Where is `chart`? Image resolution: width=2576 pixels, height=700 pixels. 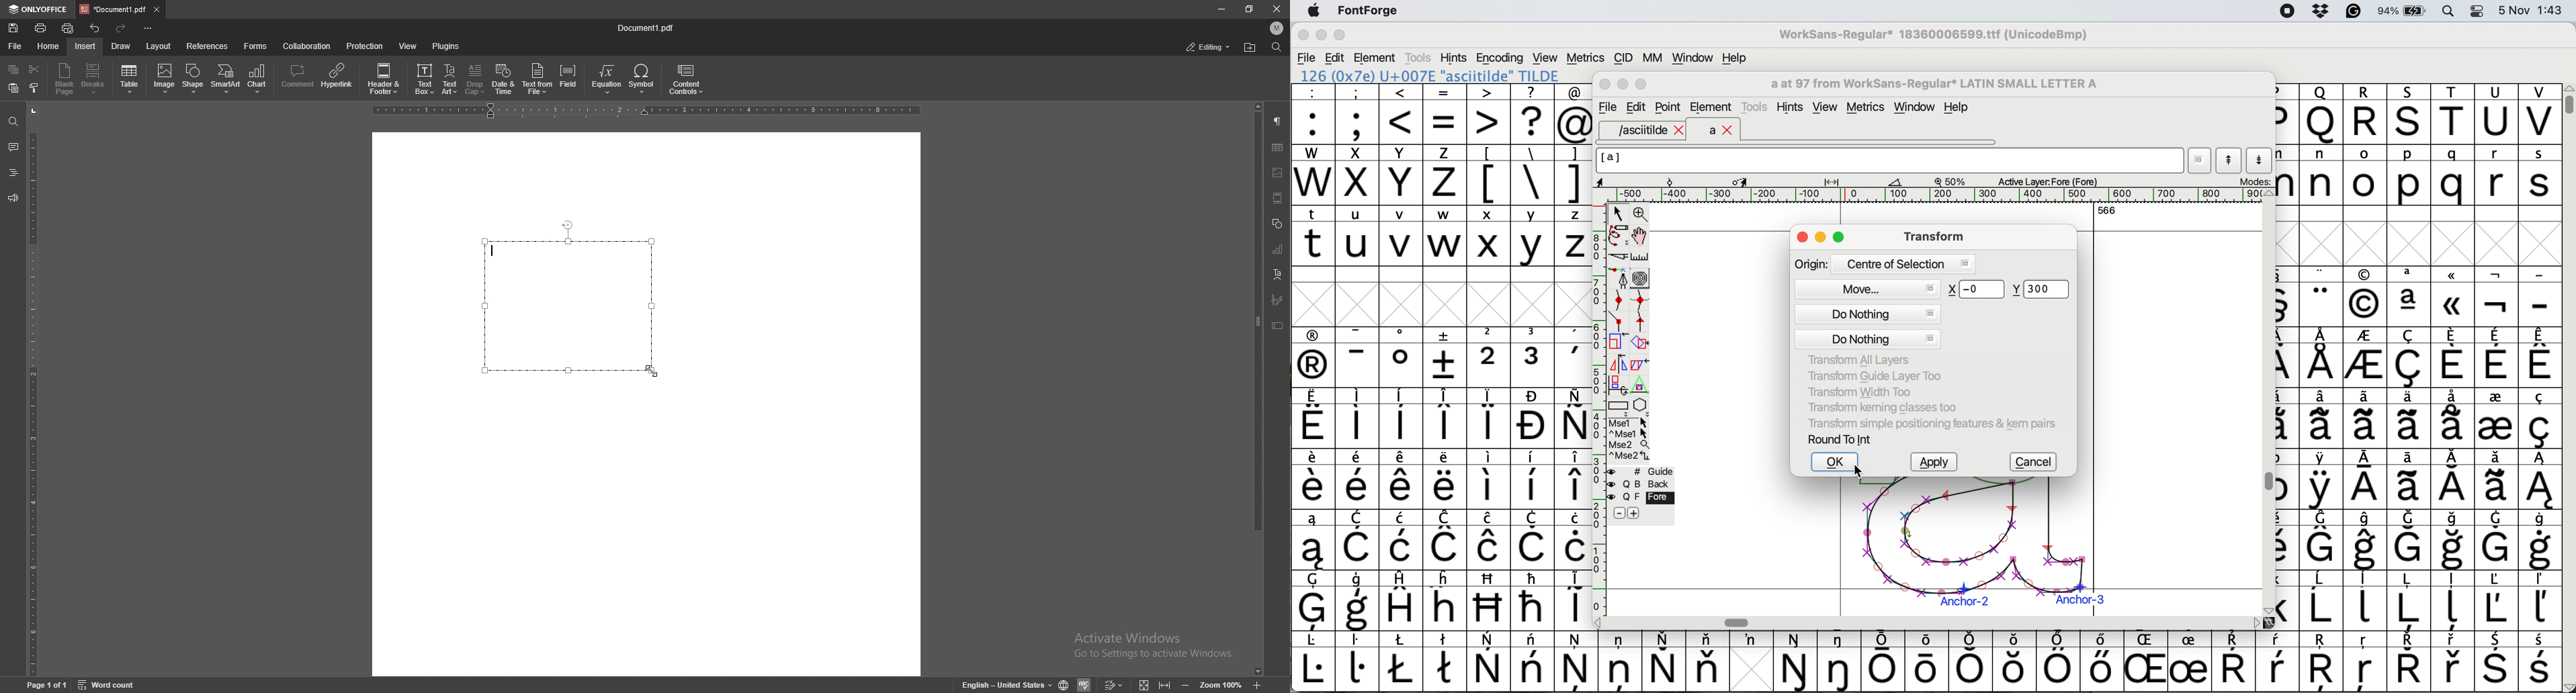
chart is located at coordinates (1277, 249).